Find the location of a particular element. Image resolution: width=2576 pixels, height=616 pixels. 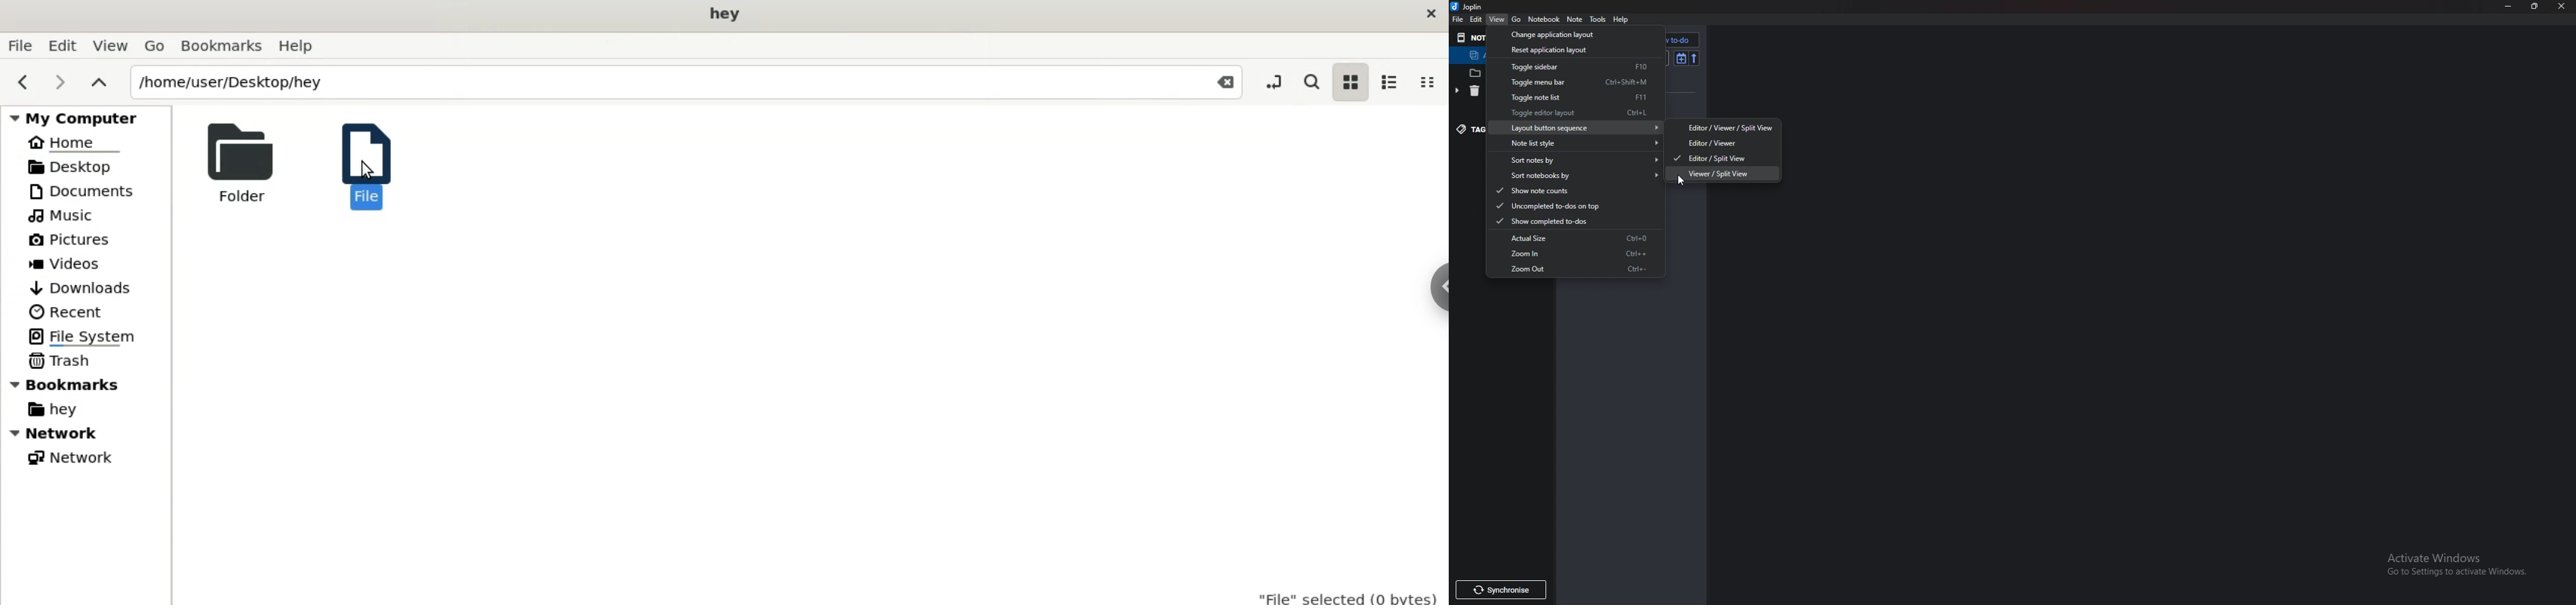

Uncompleted To dos on top is located at coordinates (1567, 205).